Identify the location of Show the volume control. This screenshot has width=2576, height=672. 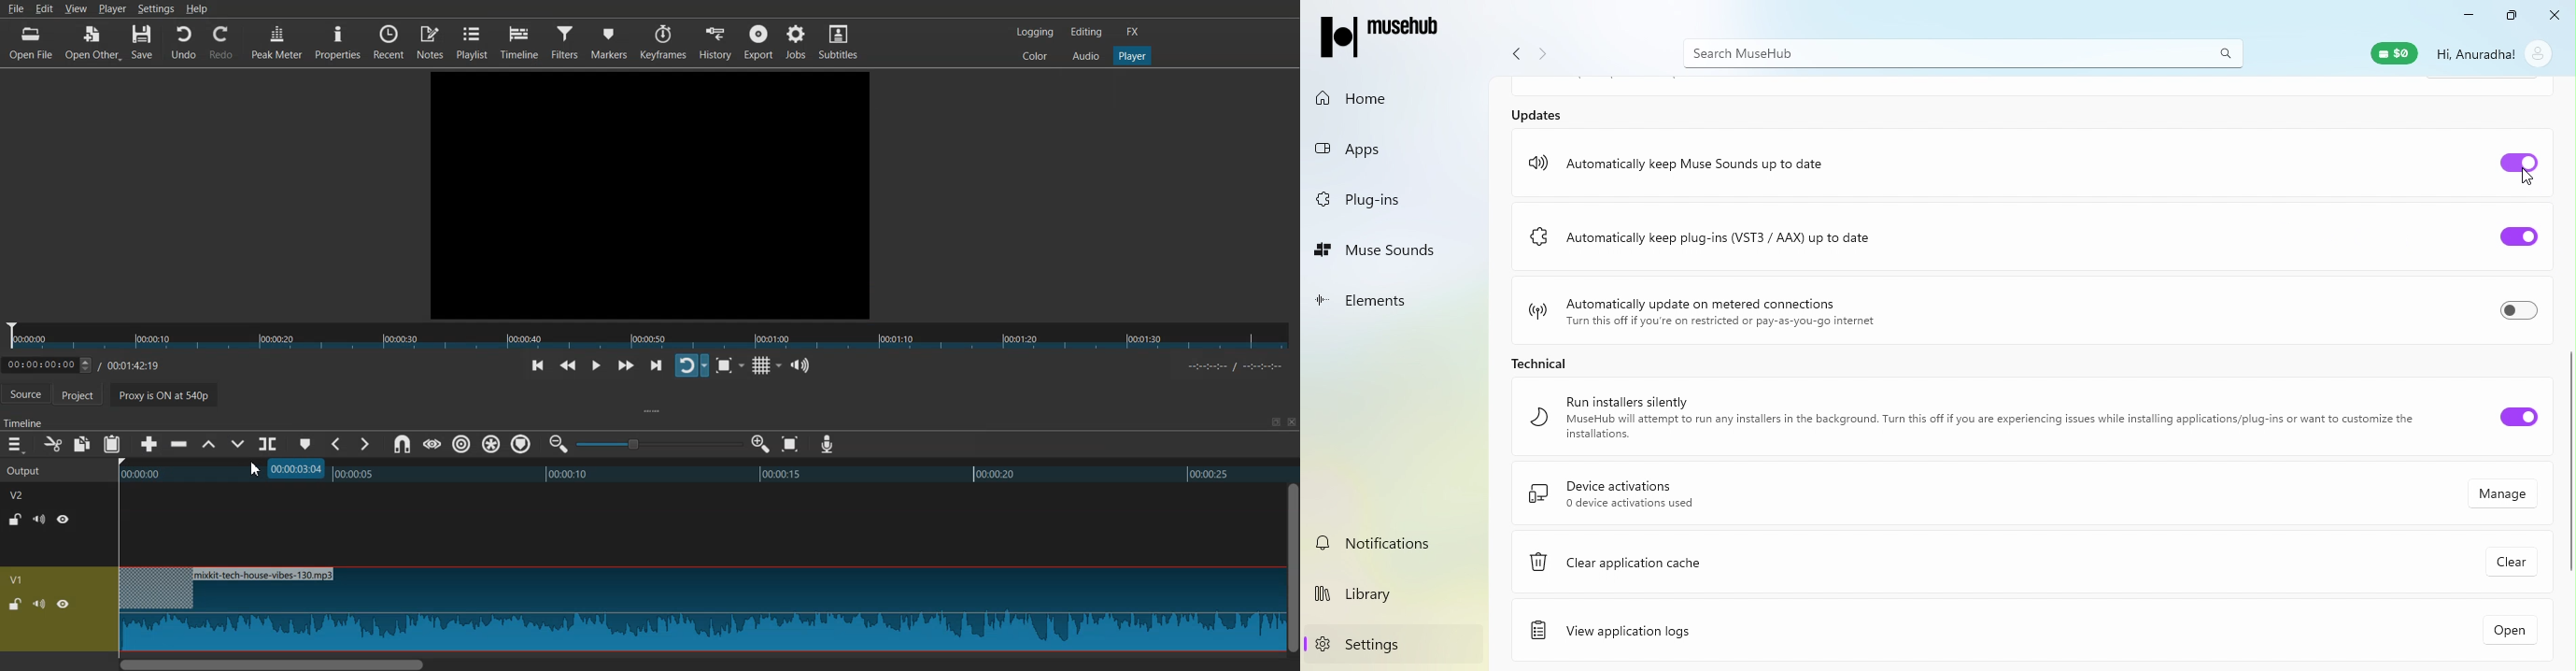
(801, 366).